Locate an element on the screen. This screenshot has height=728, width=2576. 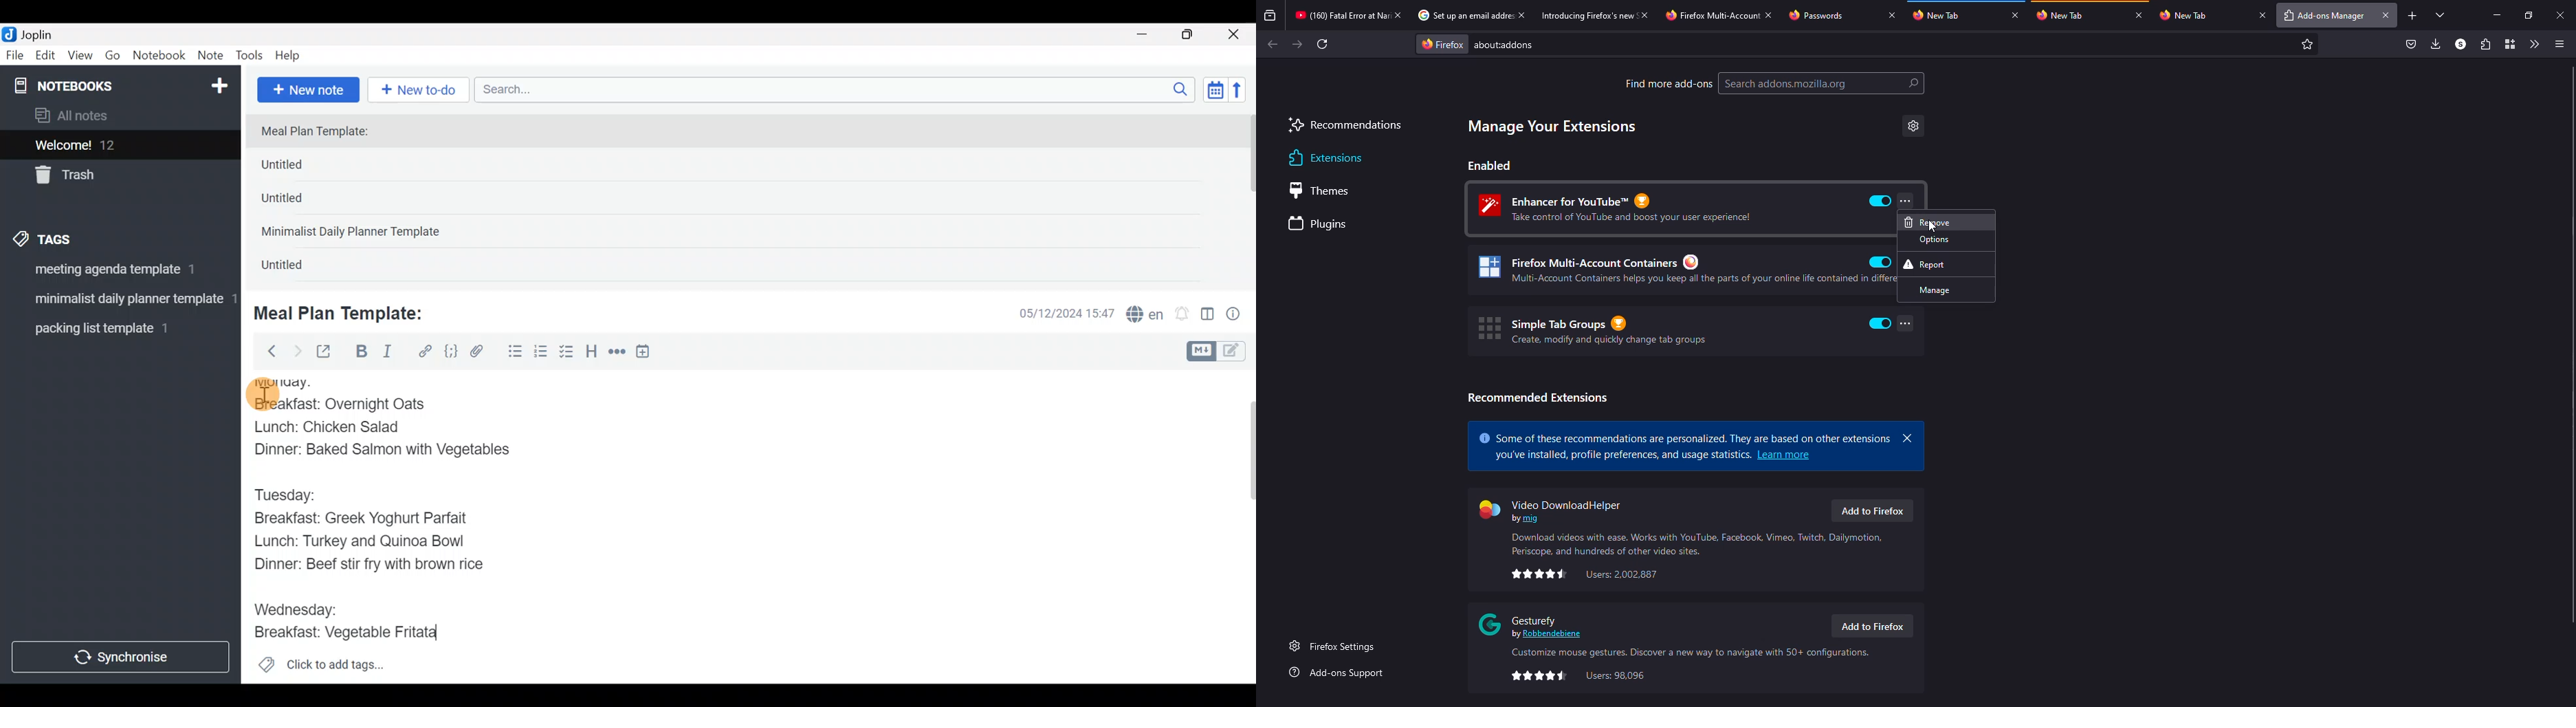
Note is located at coordinates (213, 56).